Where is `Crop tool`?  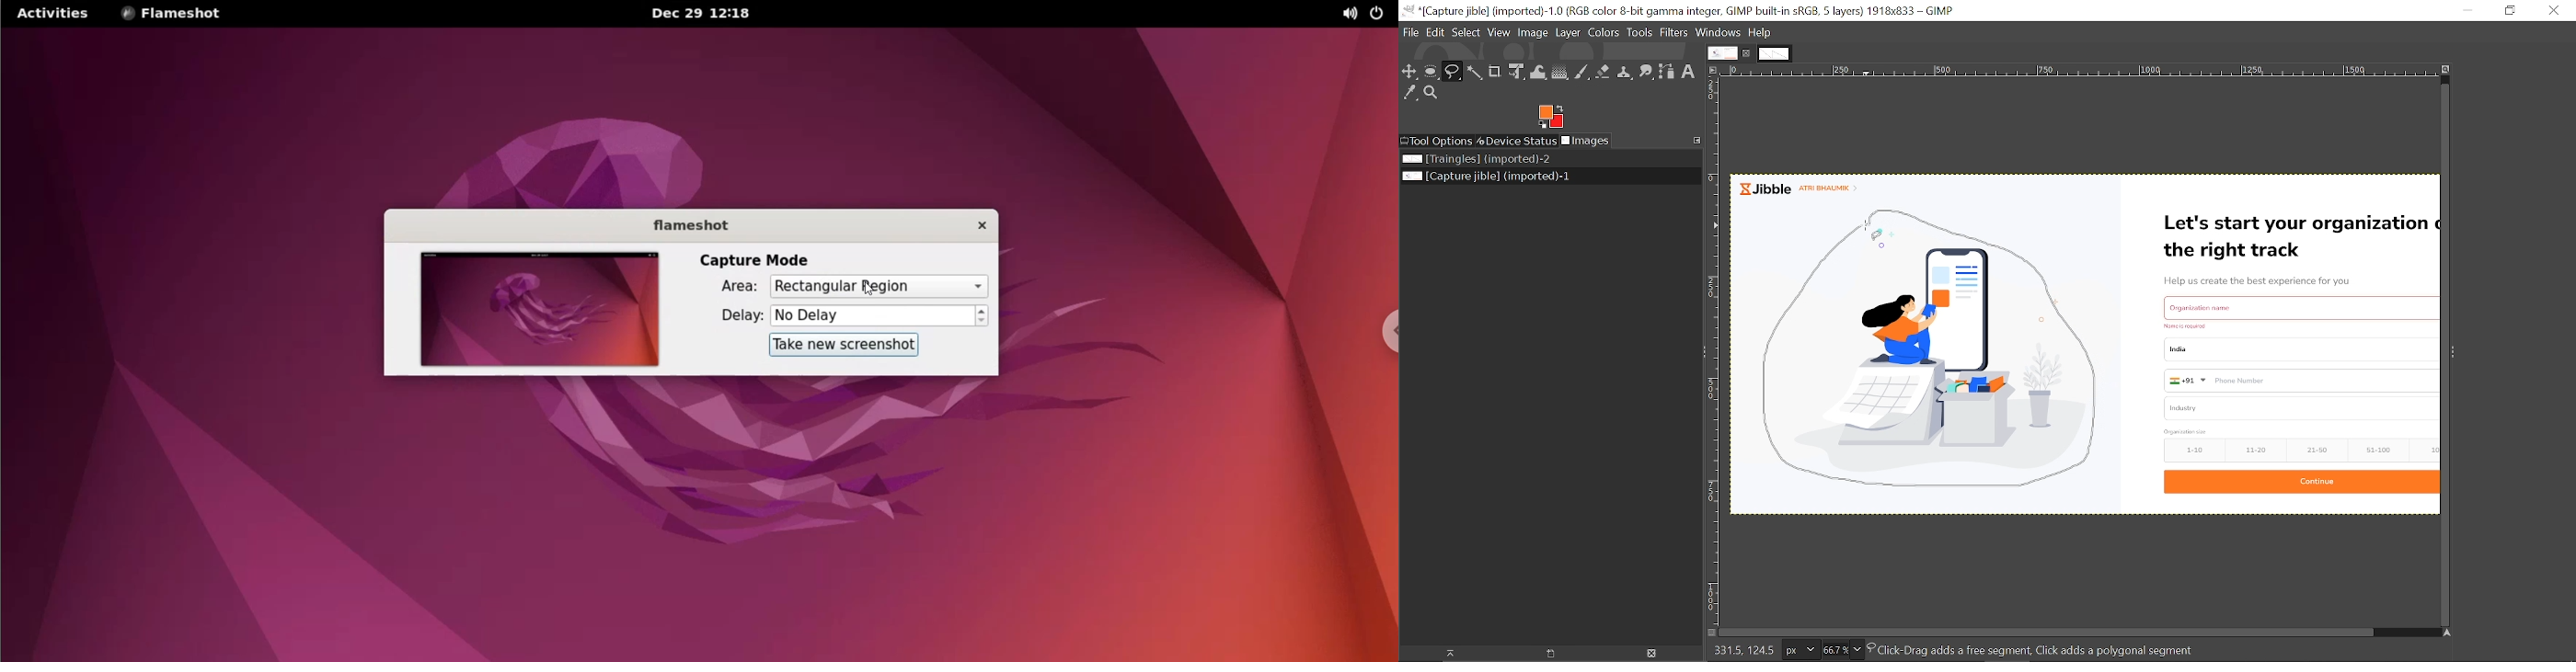
Crop tool is located at coordinates (1495, 71).